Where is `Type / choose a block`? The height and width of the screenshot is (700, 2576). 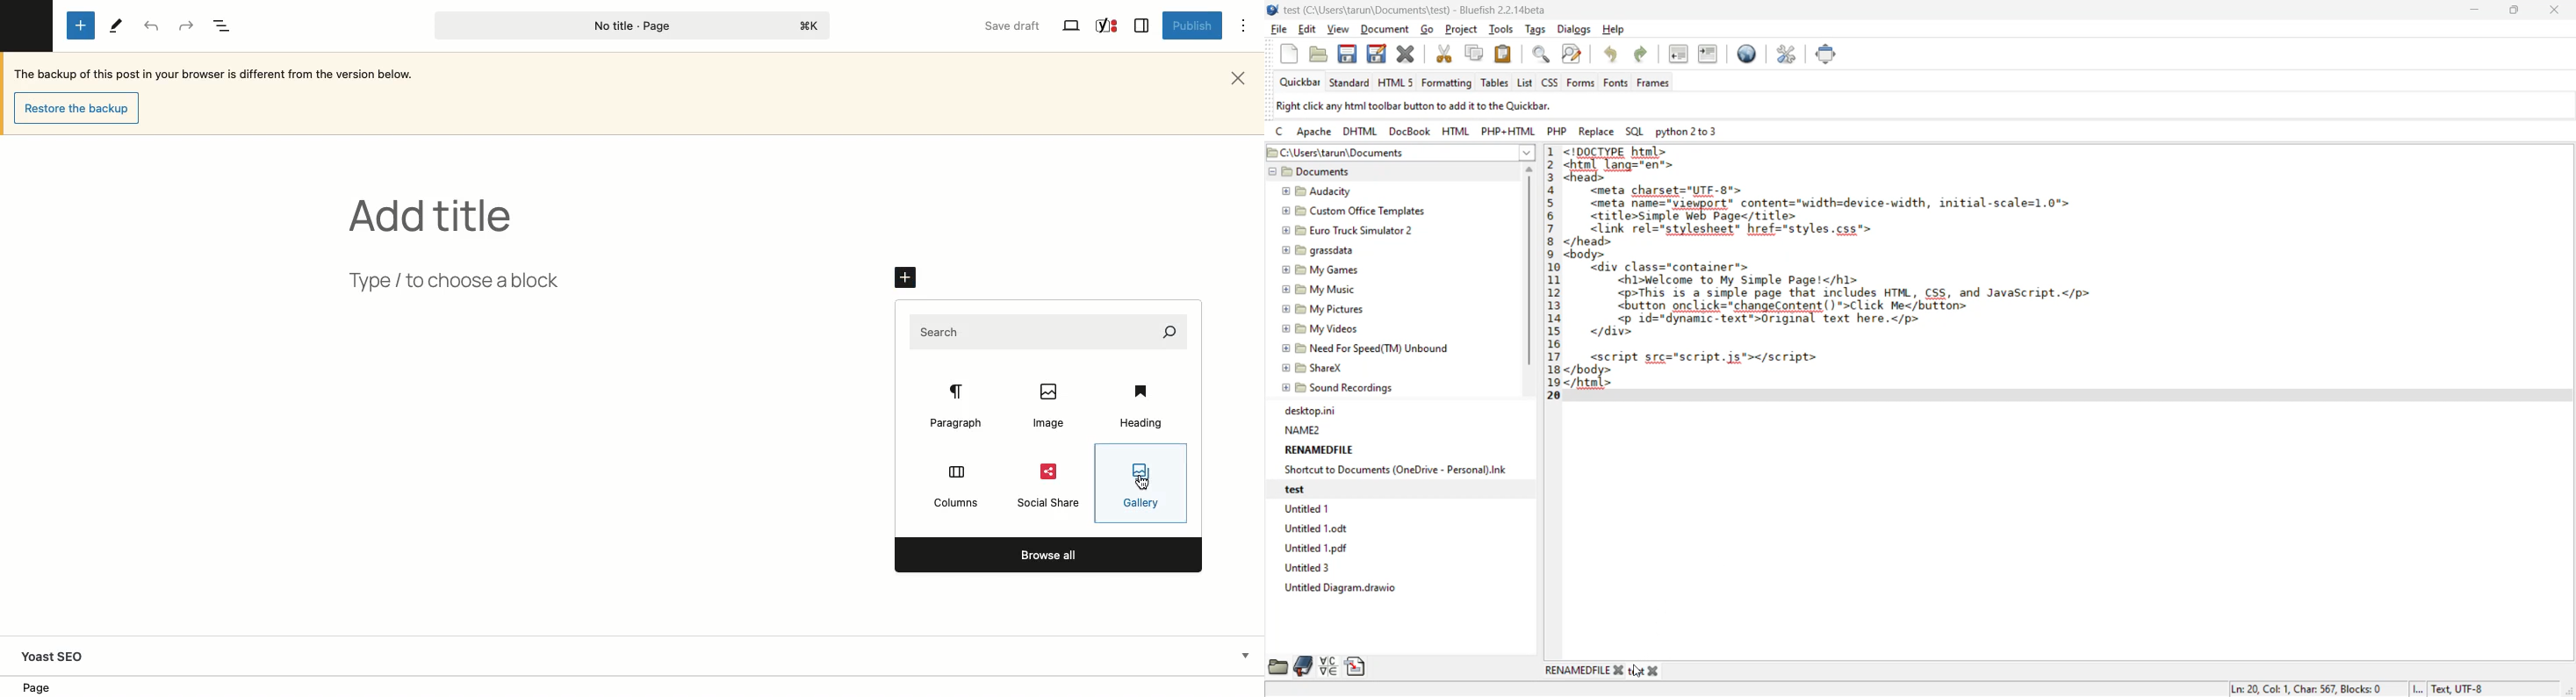 Type / choose a block is located at coordinates (486, 279).